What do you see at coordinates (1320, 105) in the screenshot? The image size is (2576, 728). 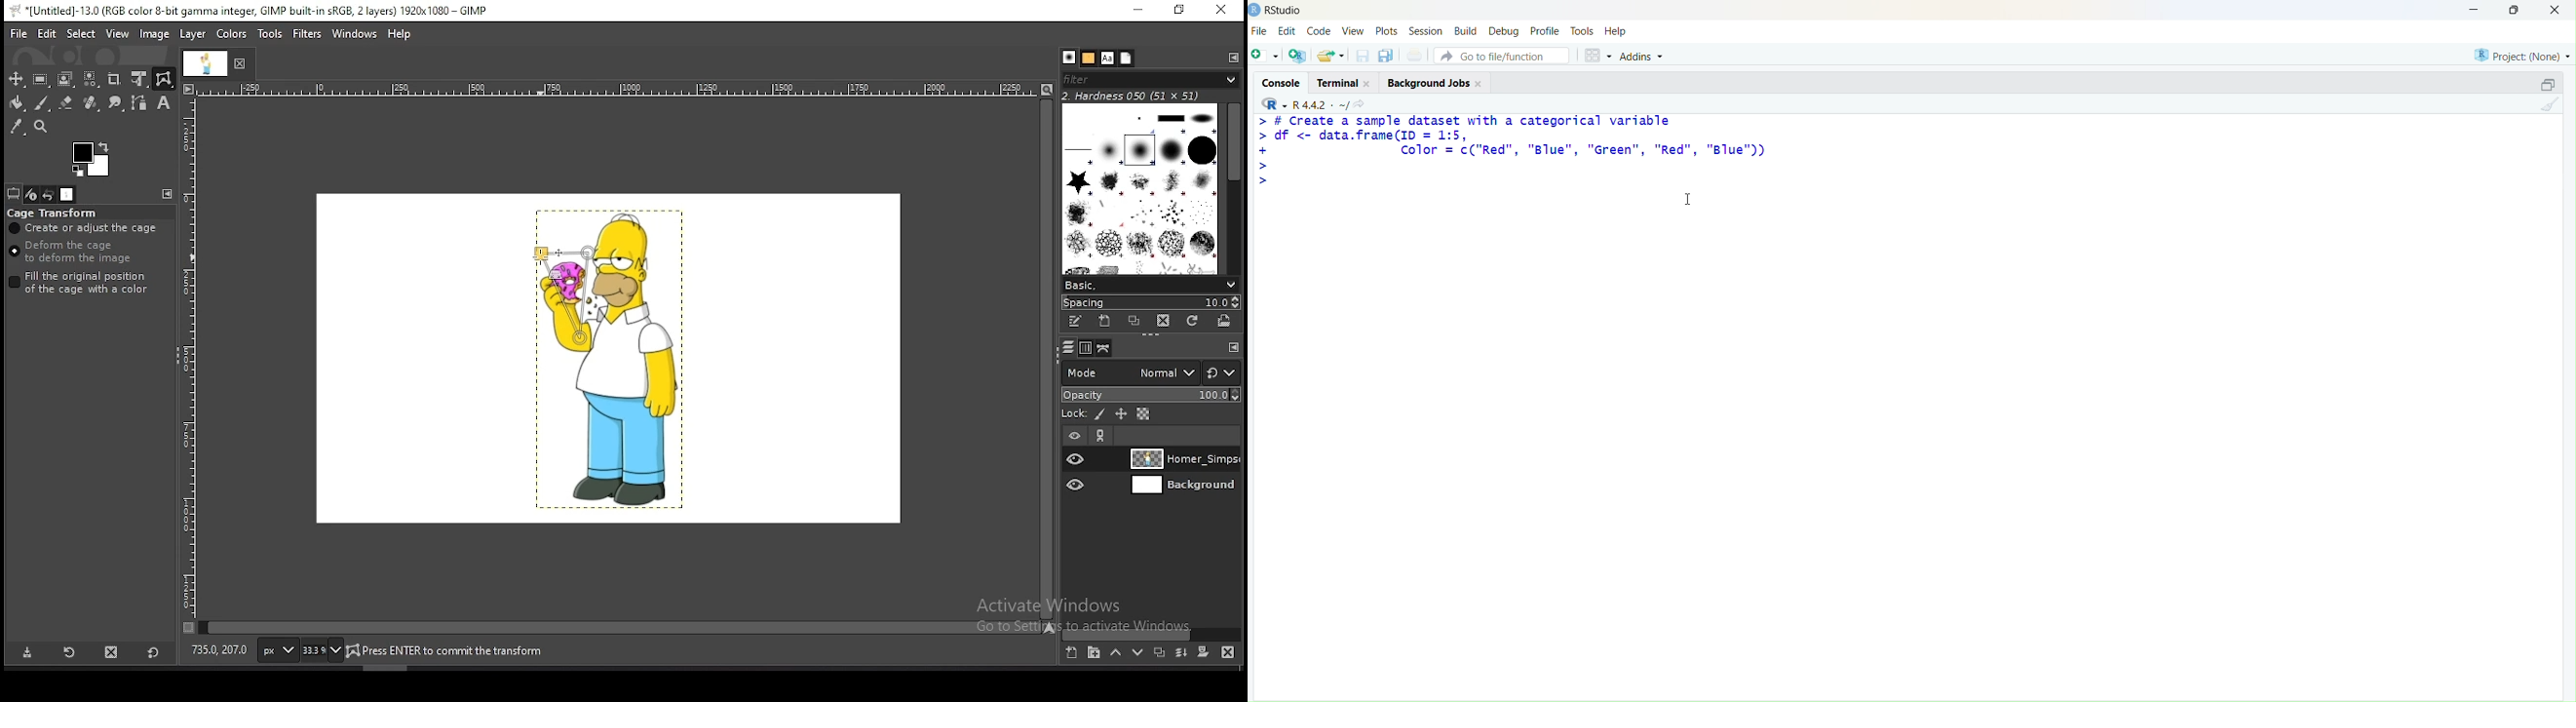 I see `R 4.4.2 ~/` at bounding box center [1320, 105].